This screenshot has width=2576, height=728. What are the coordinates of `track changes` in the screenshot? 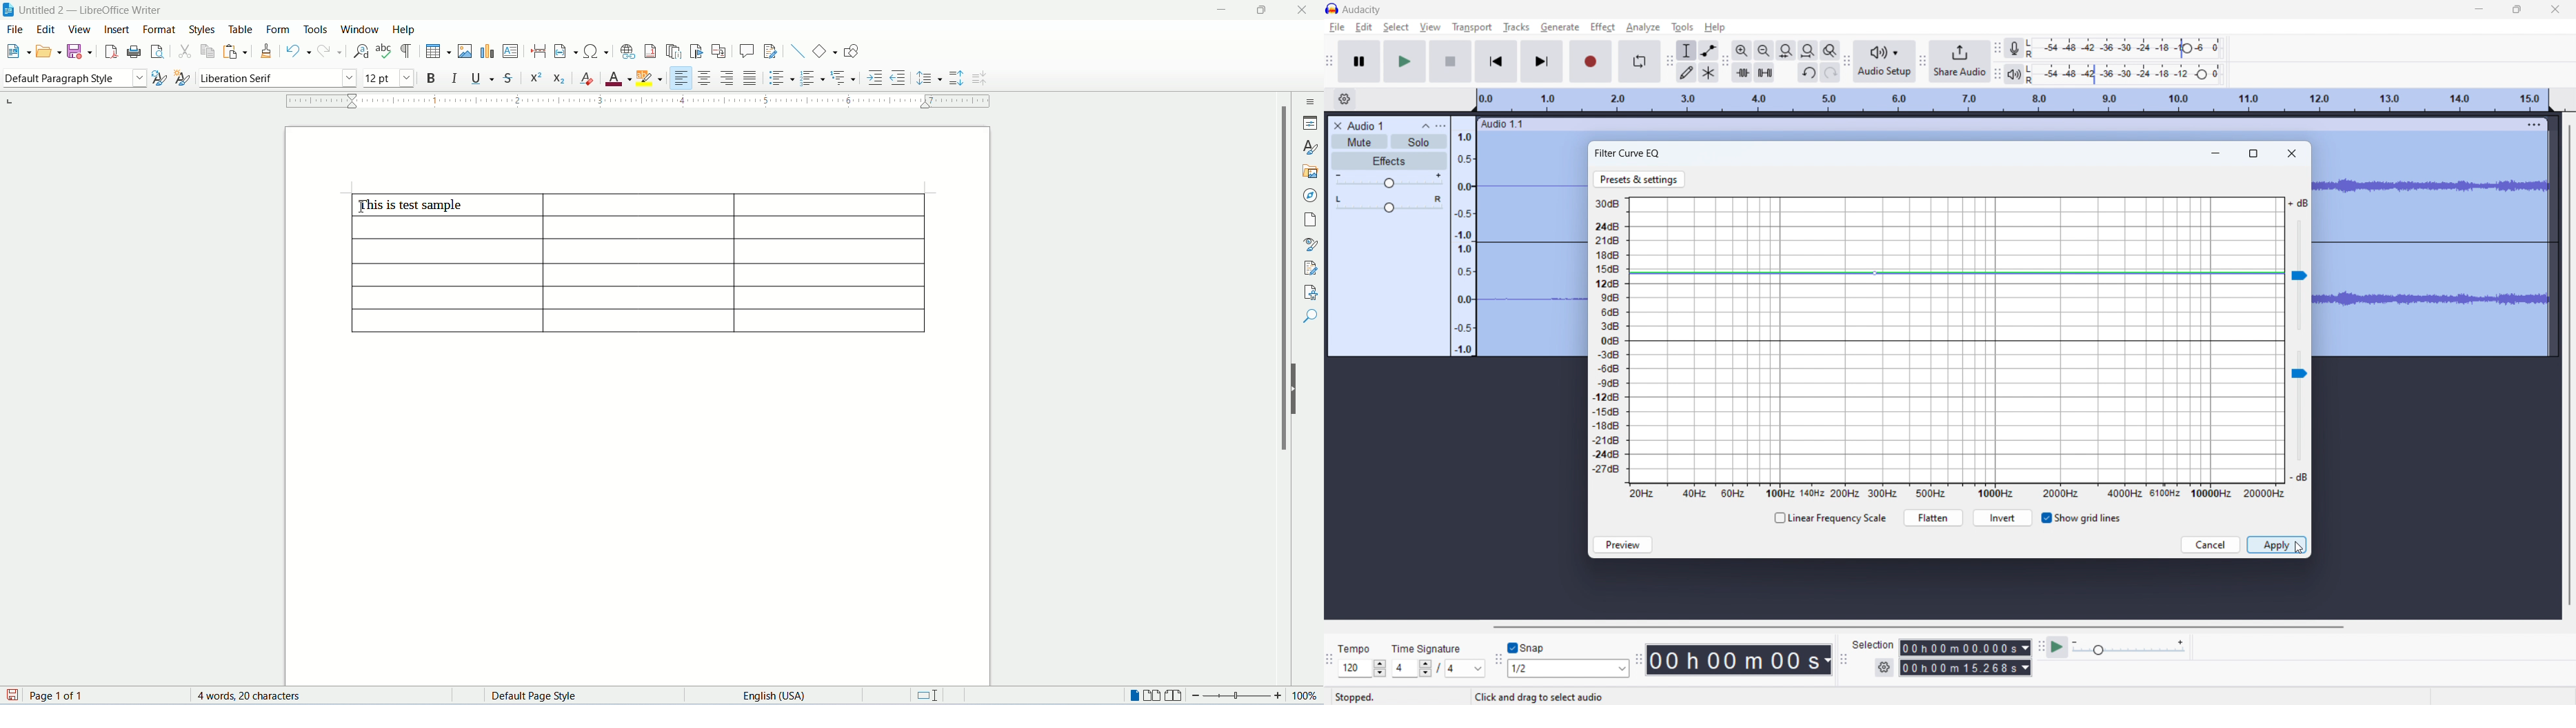 It's located at (769, 51).